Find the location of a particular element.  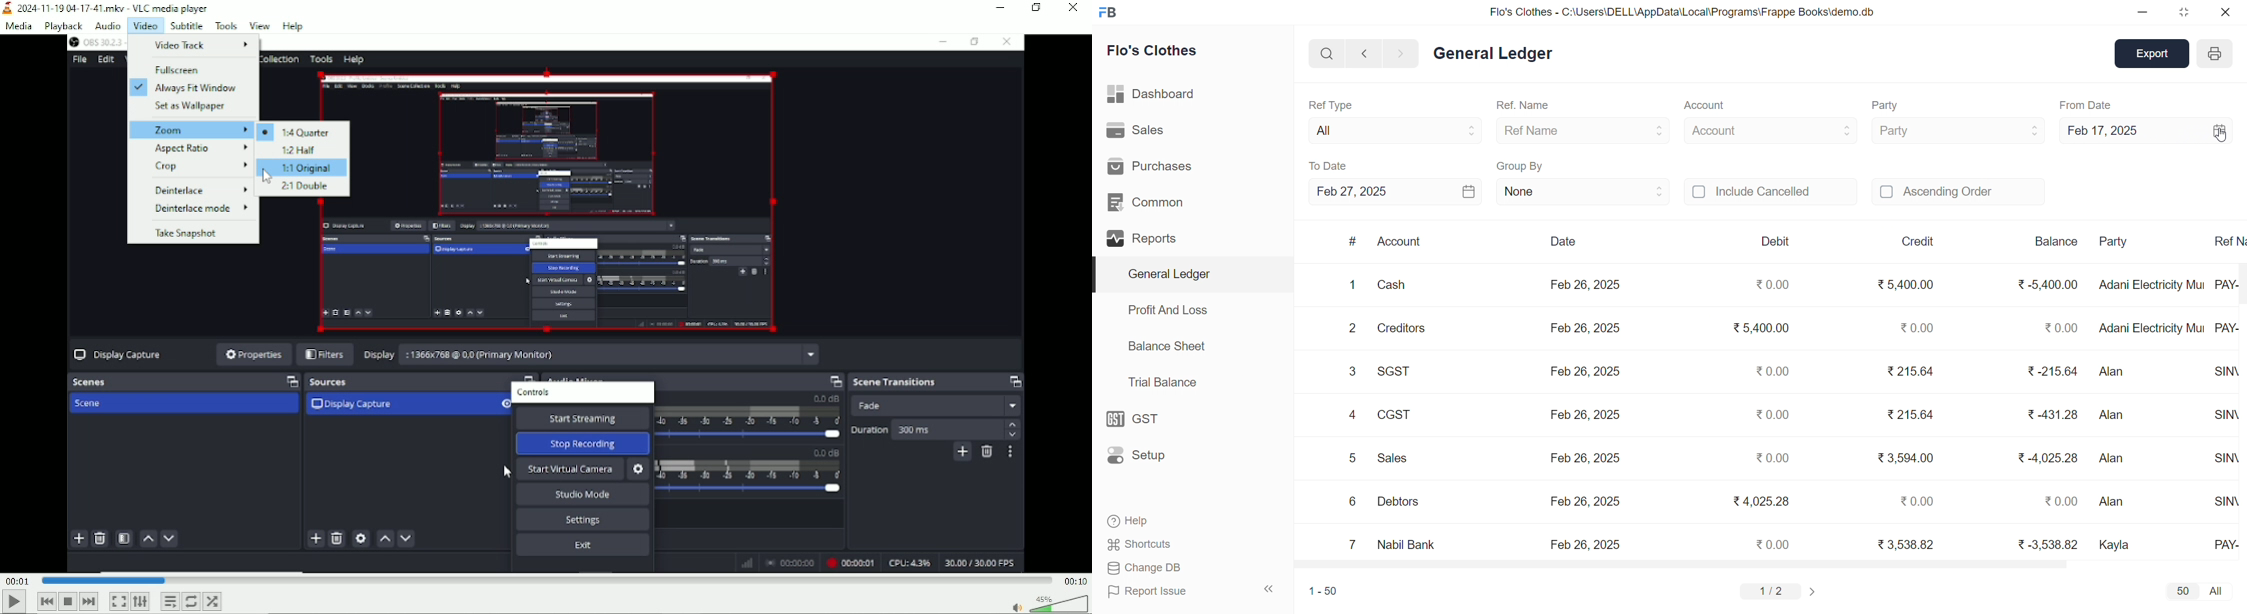

Reports is located at coordinates (1144, 237).